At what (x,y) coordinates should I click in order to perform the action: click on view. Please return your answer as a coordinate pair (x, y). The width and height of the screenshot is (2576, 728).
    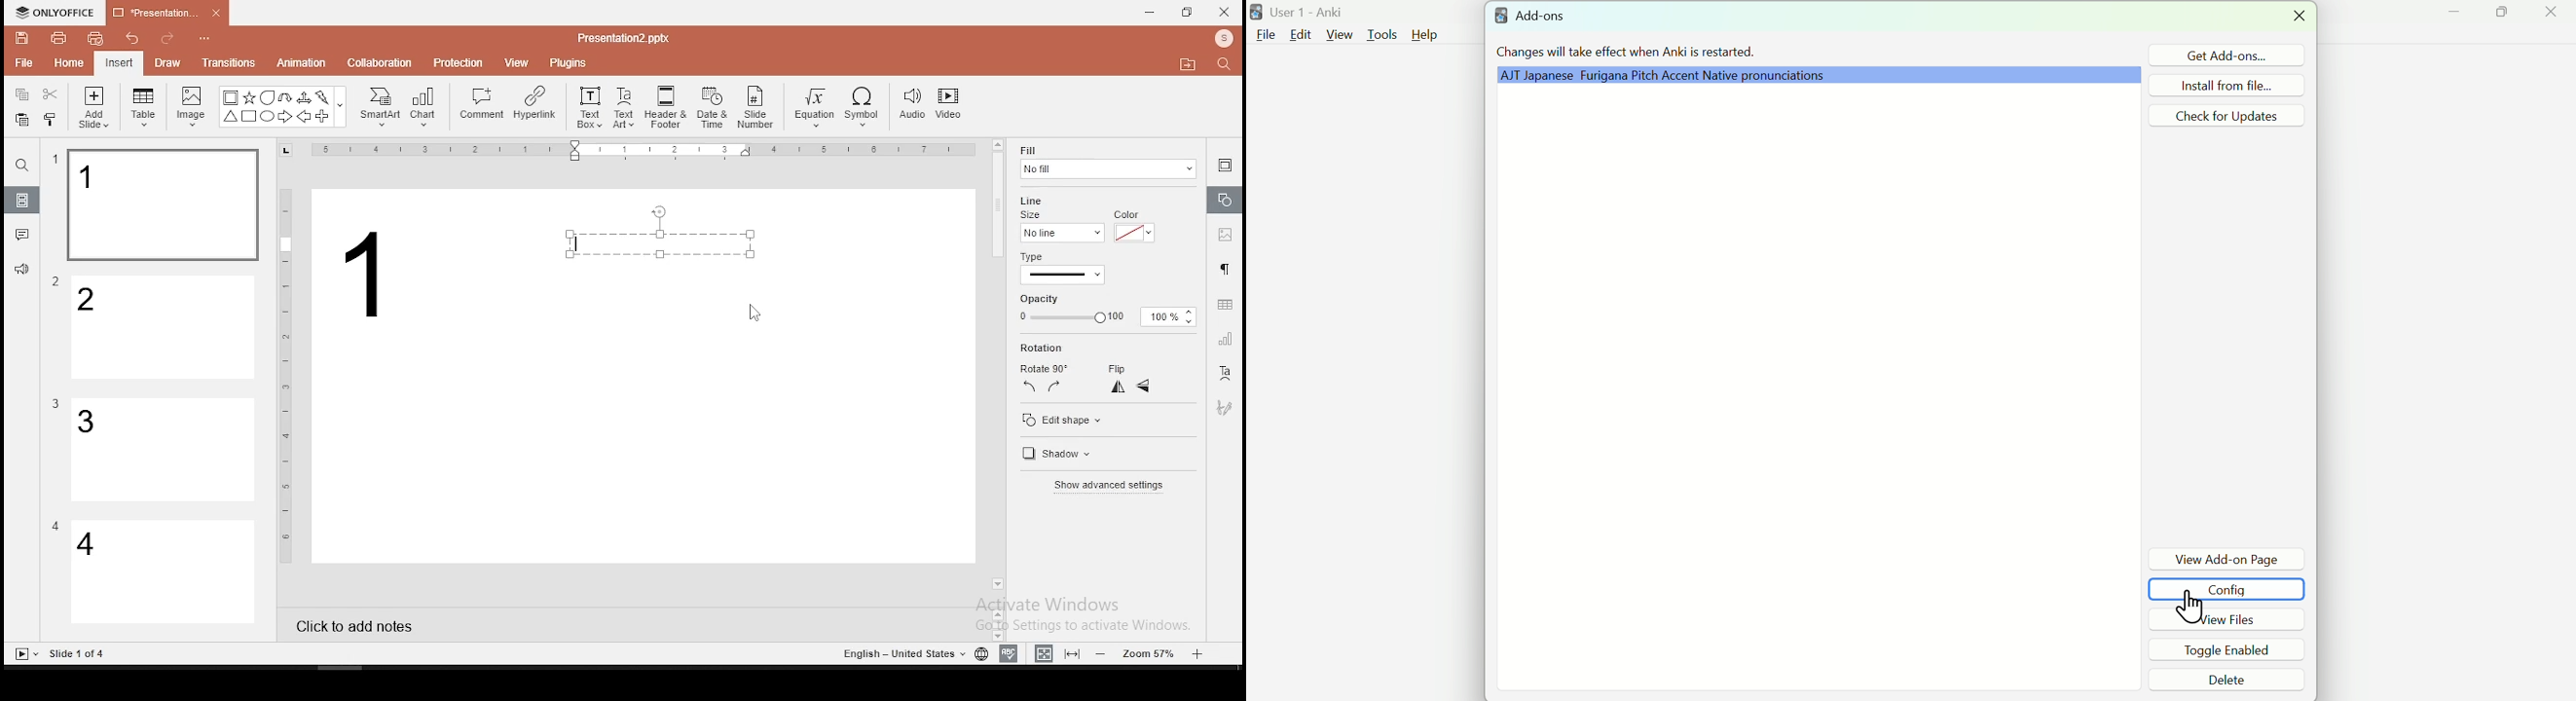
    Looking at the image, I should click on (518, 61).